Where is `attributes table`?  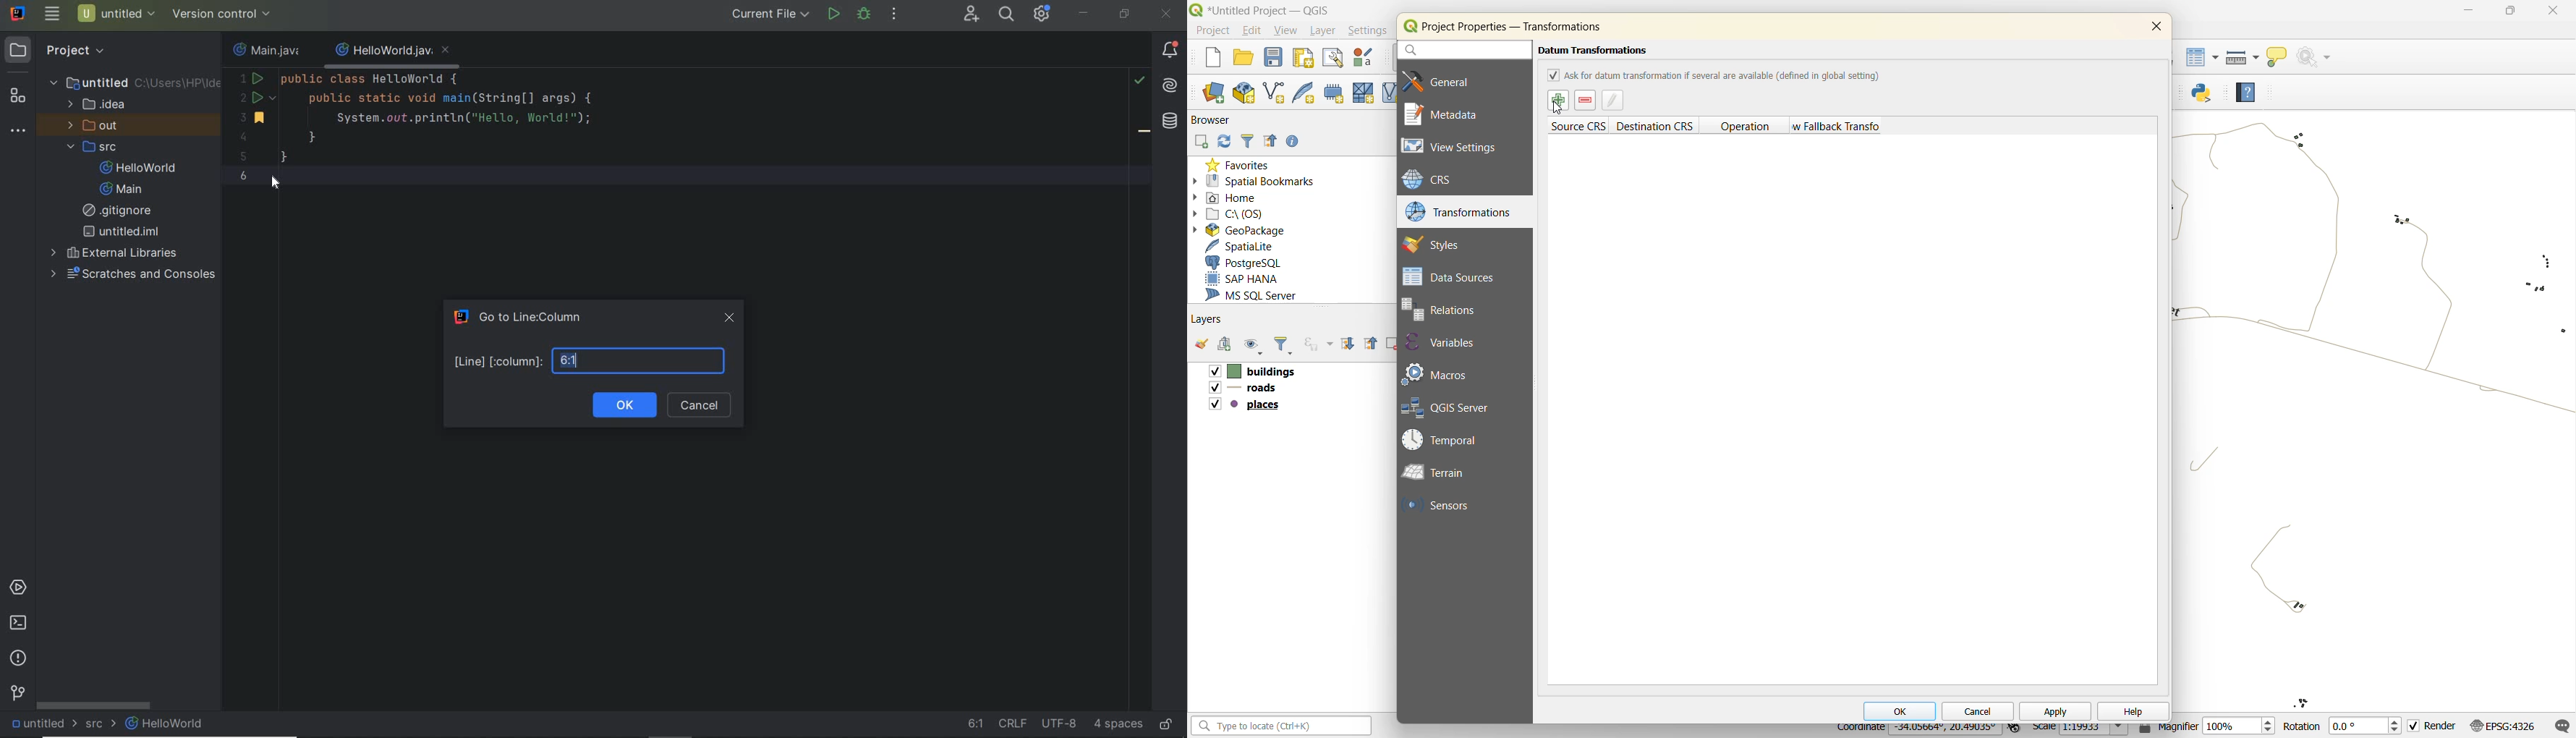 attributes table is located at coordinates (2203, 62).